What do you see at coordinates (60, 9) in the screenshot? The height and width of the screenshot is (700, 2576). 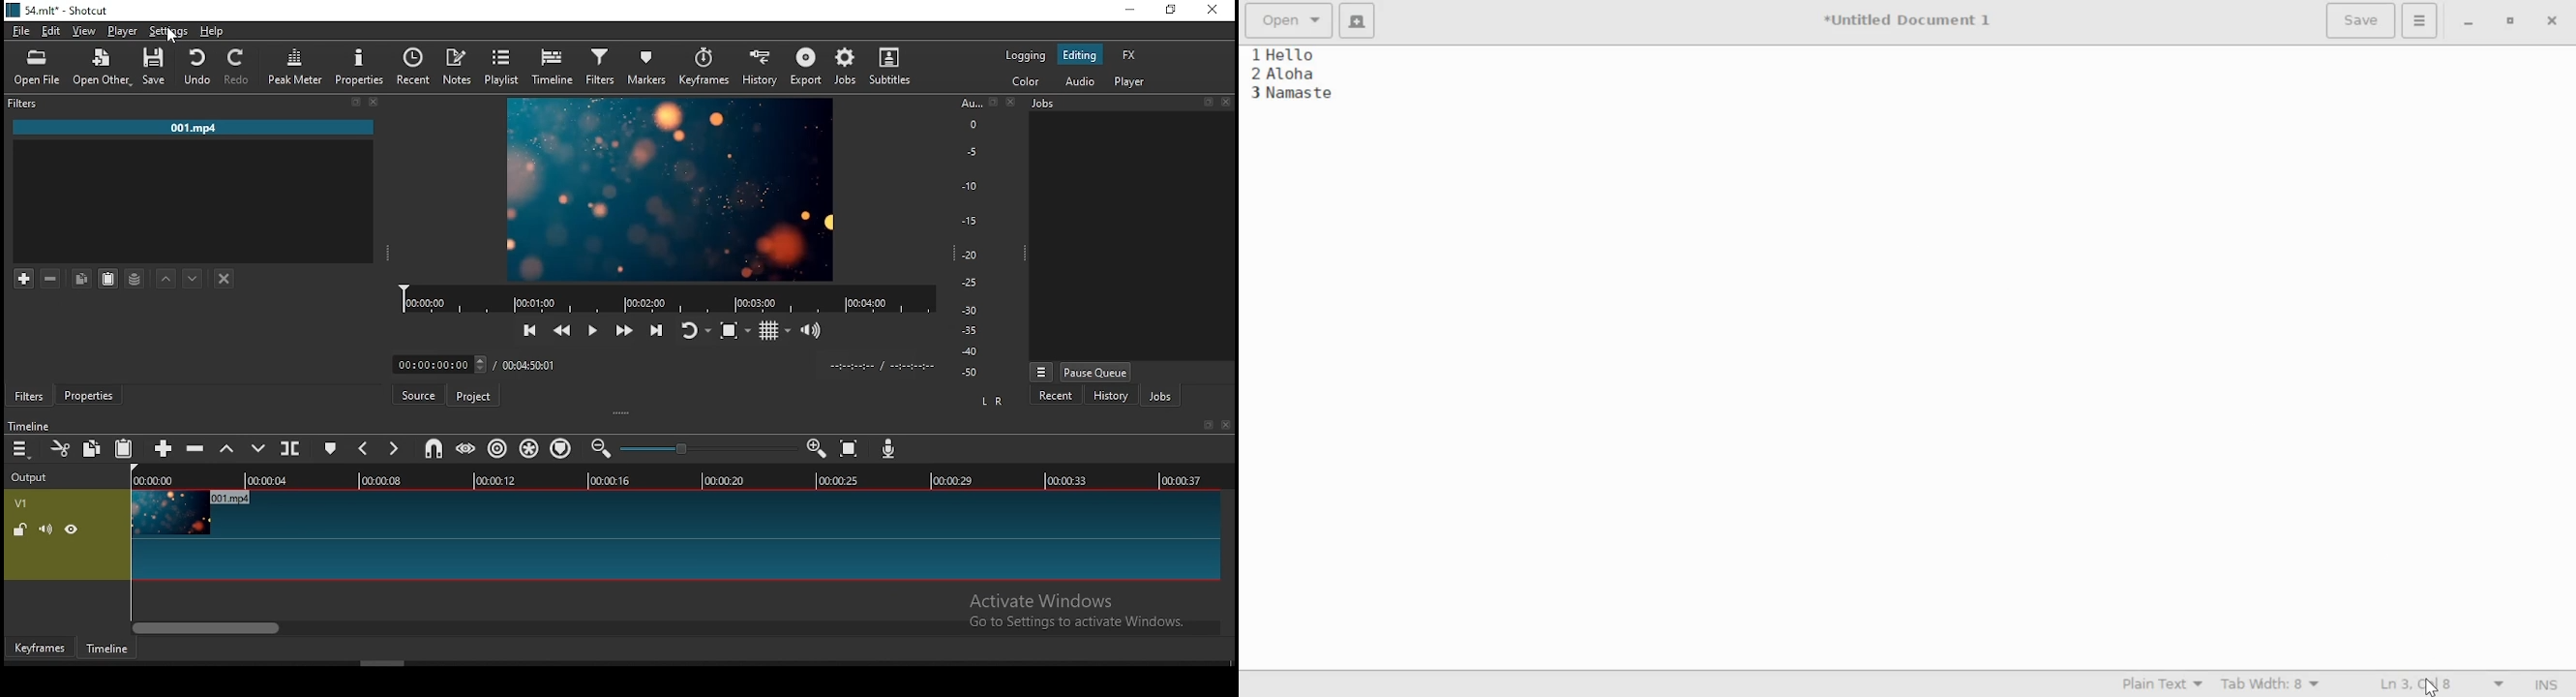 I see `icon and file name` at bounding box center [60, 9].